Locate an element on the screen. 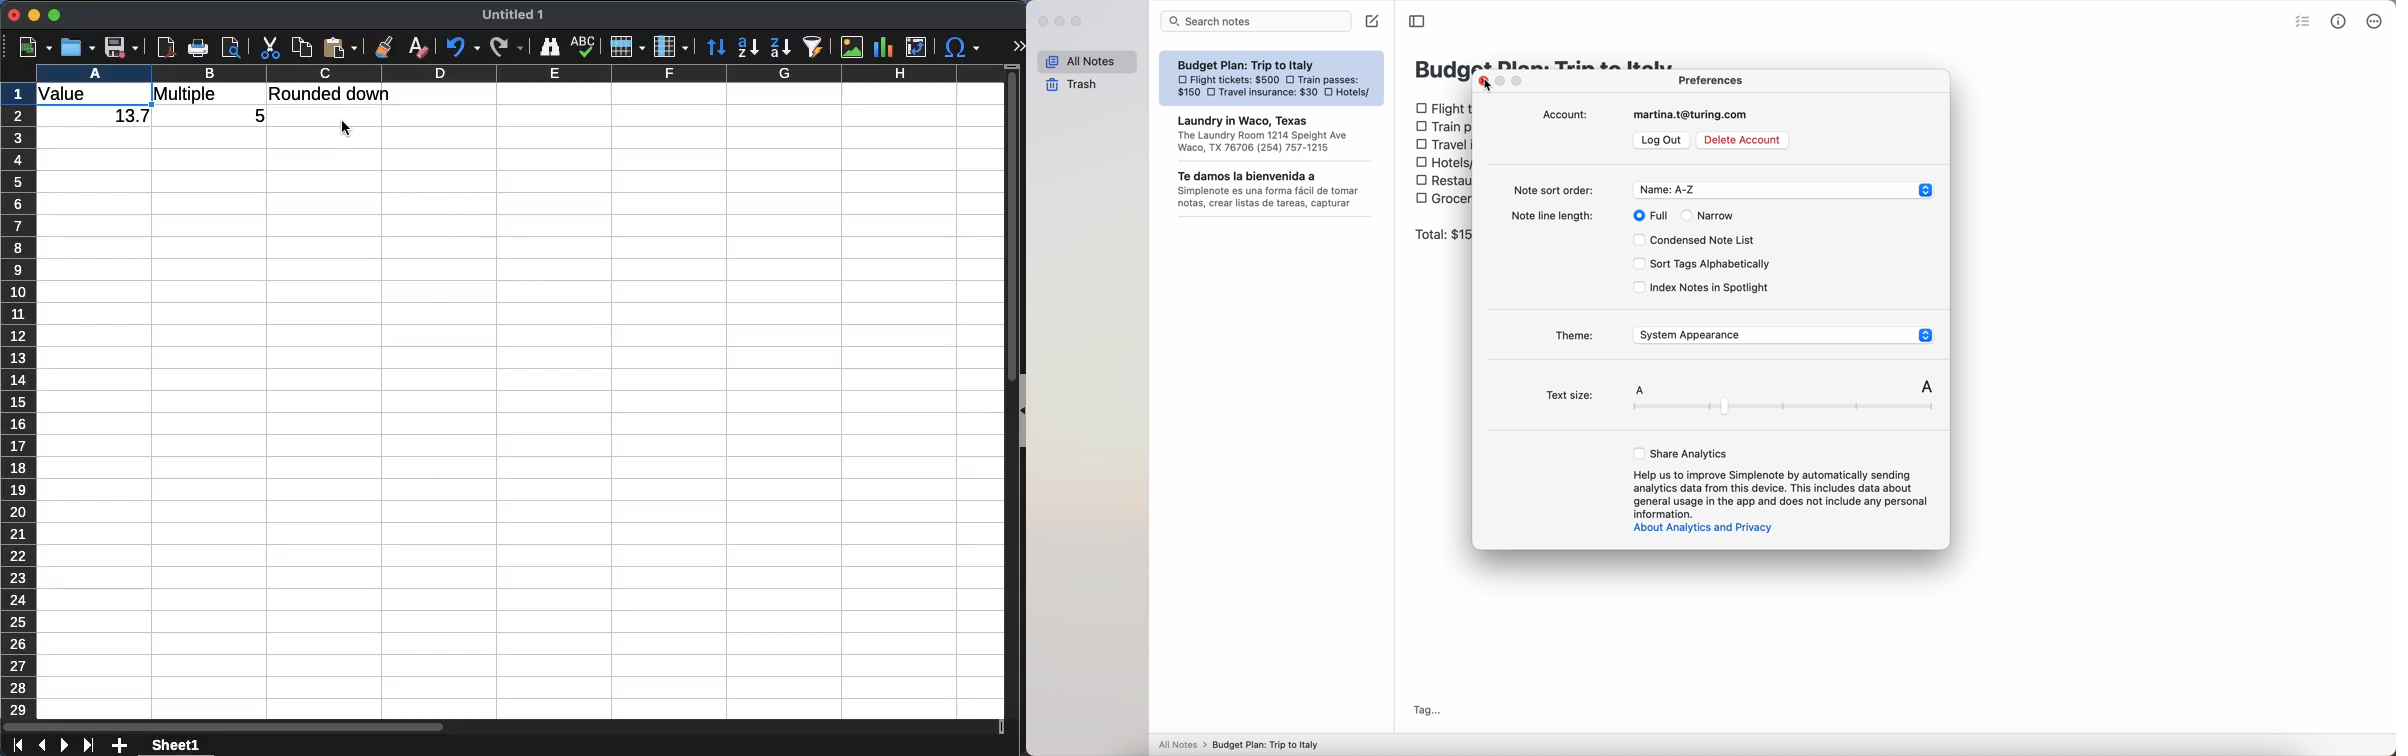 The image size is (2408, 756). create note is located at coordinates (1373, 21).